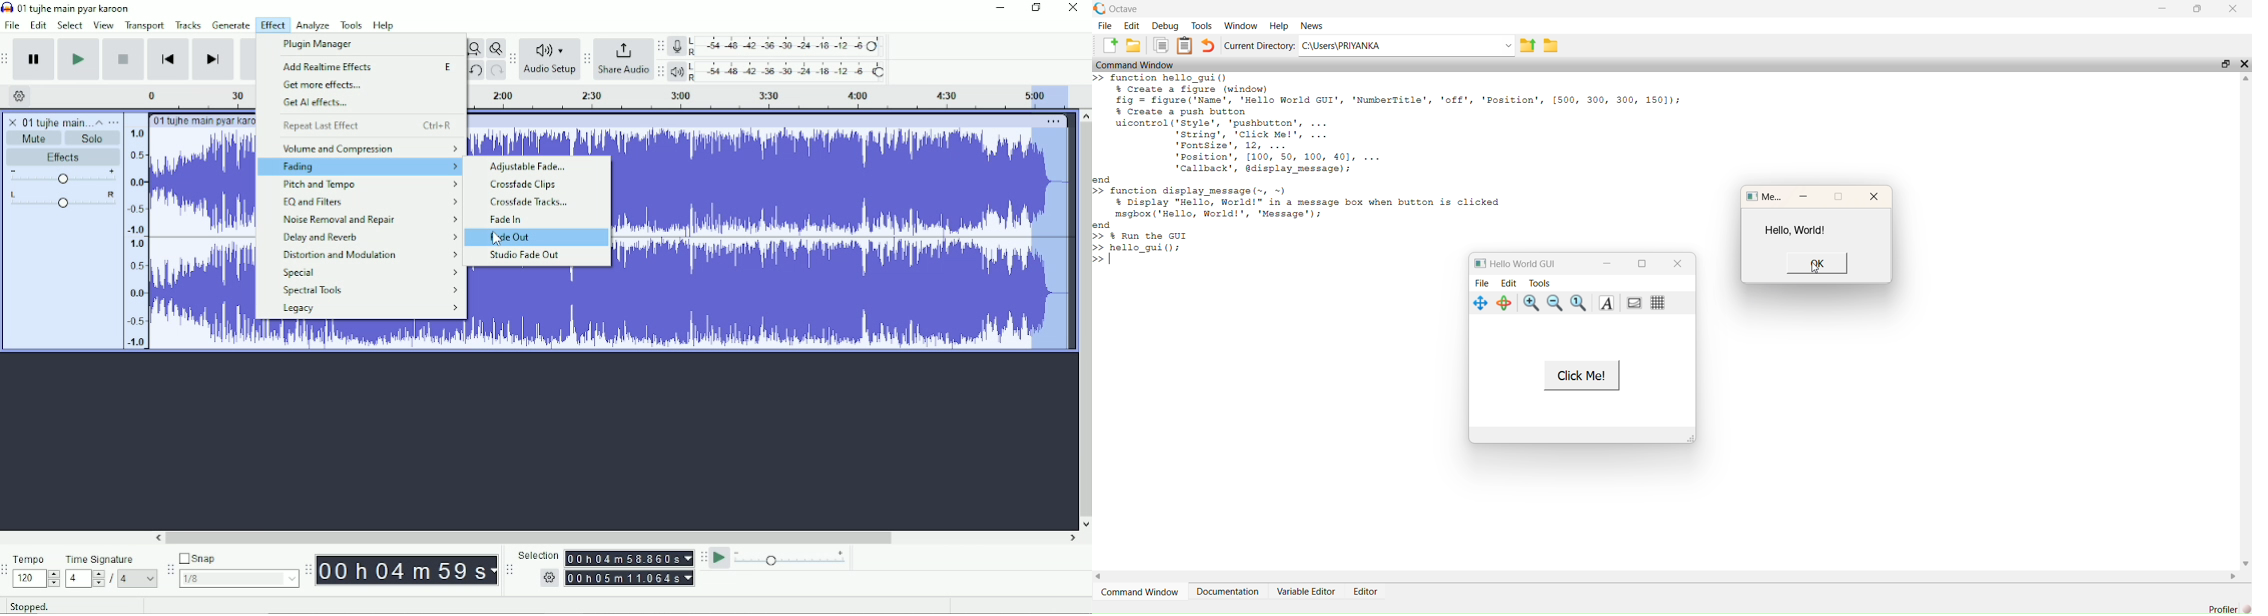 This screenshot has width=2268, height=616. I want to click on Playback speed, so click(794, 558).